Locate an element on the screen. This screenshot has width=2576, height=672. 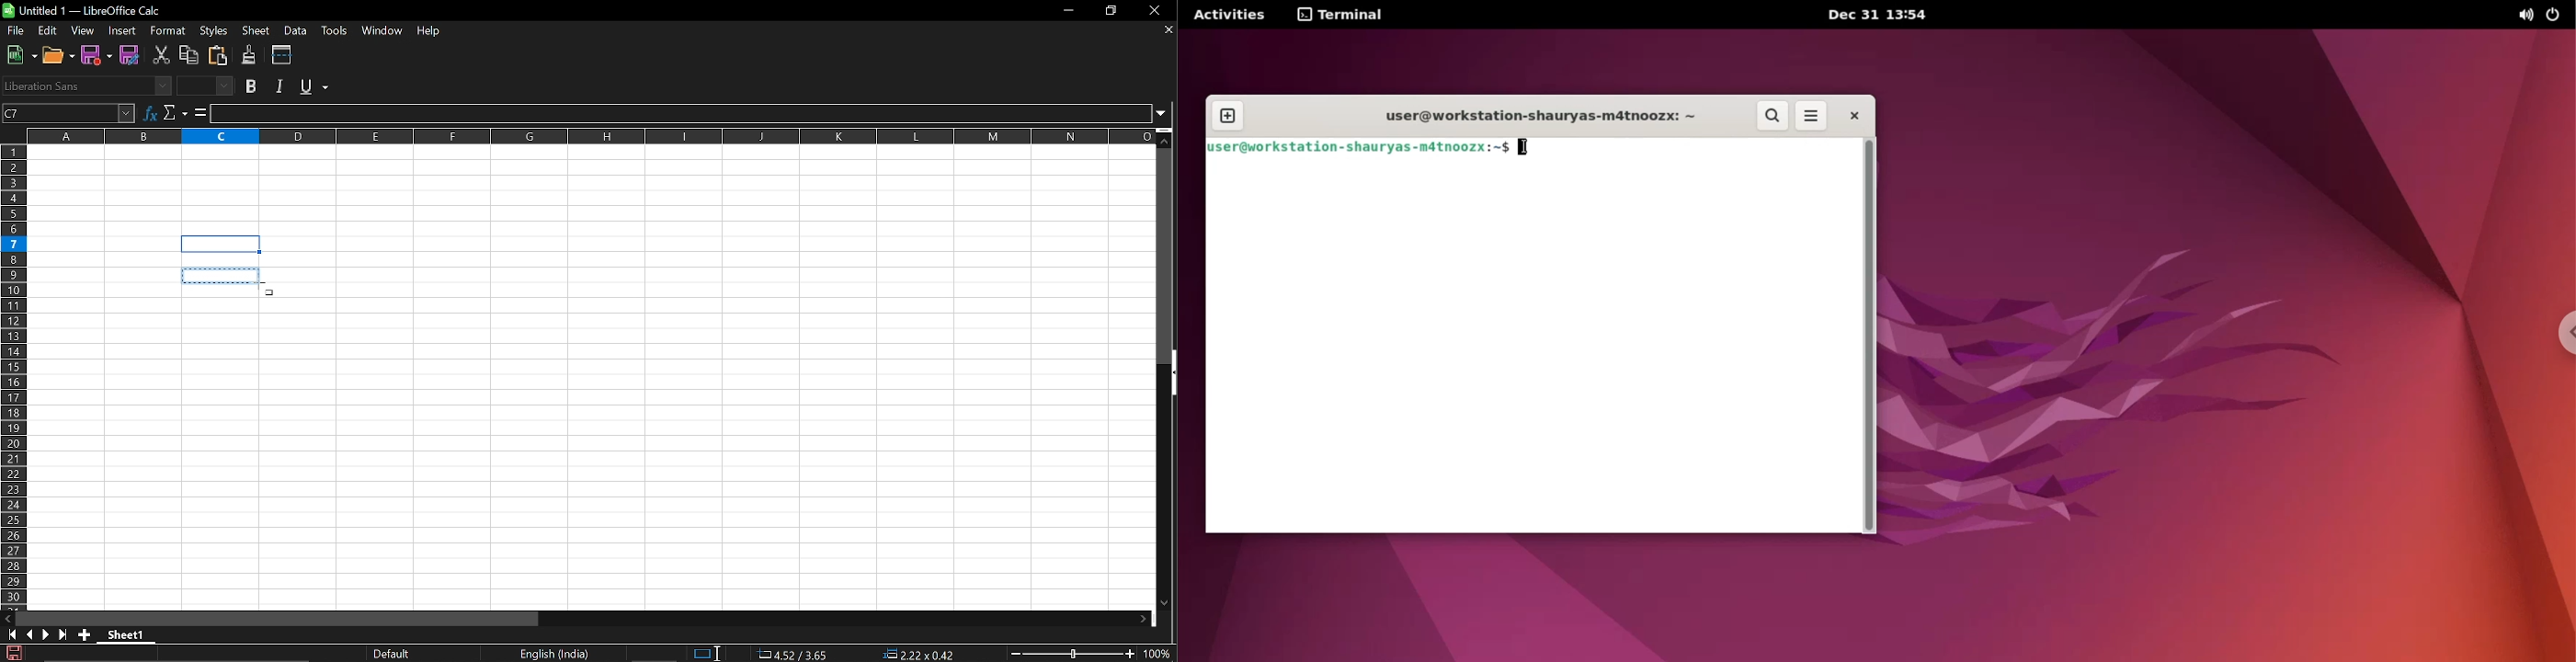
Save as is located at coordinates (131, 56).